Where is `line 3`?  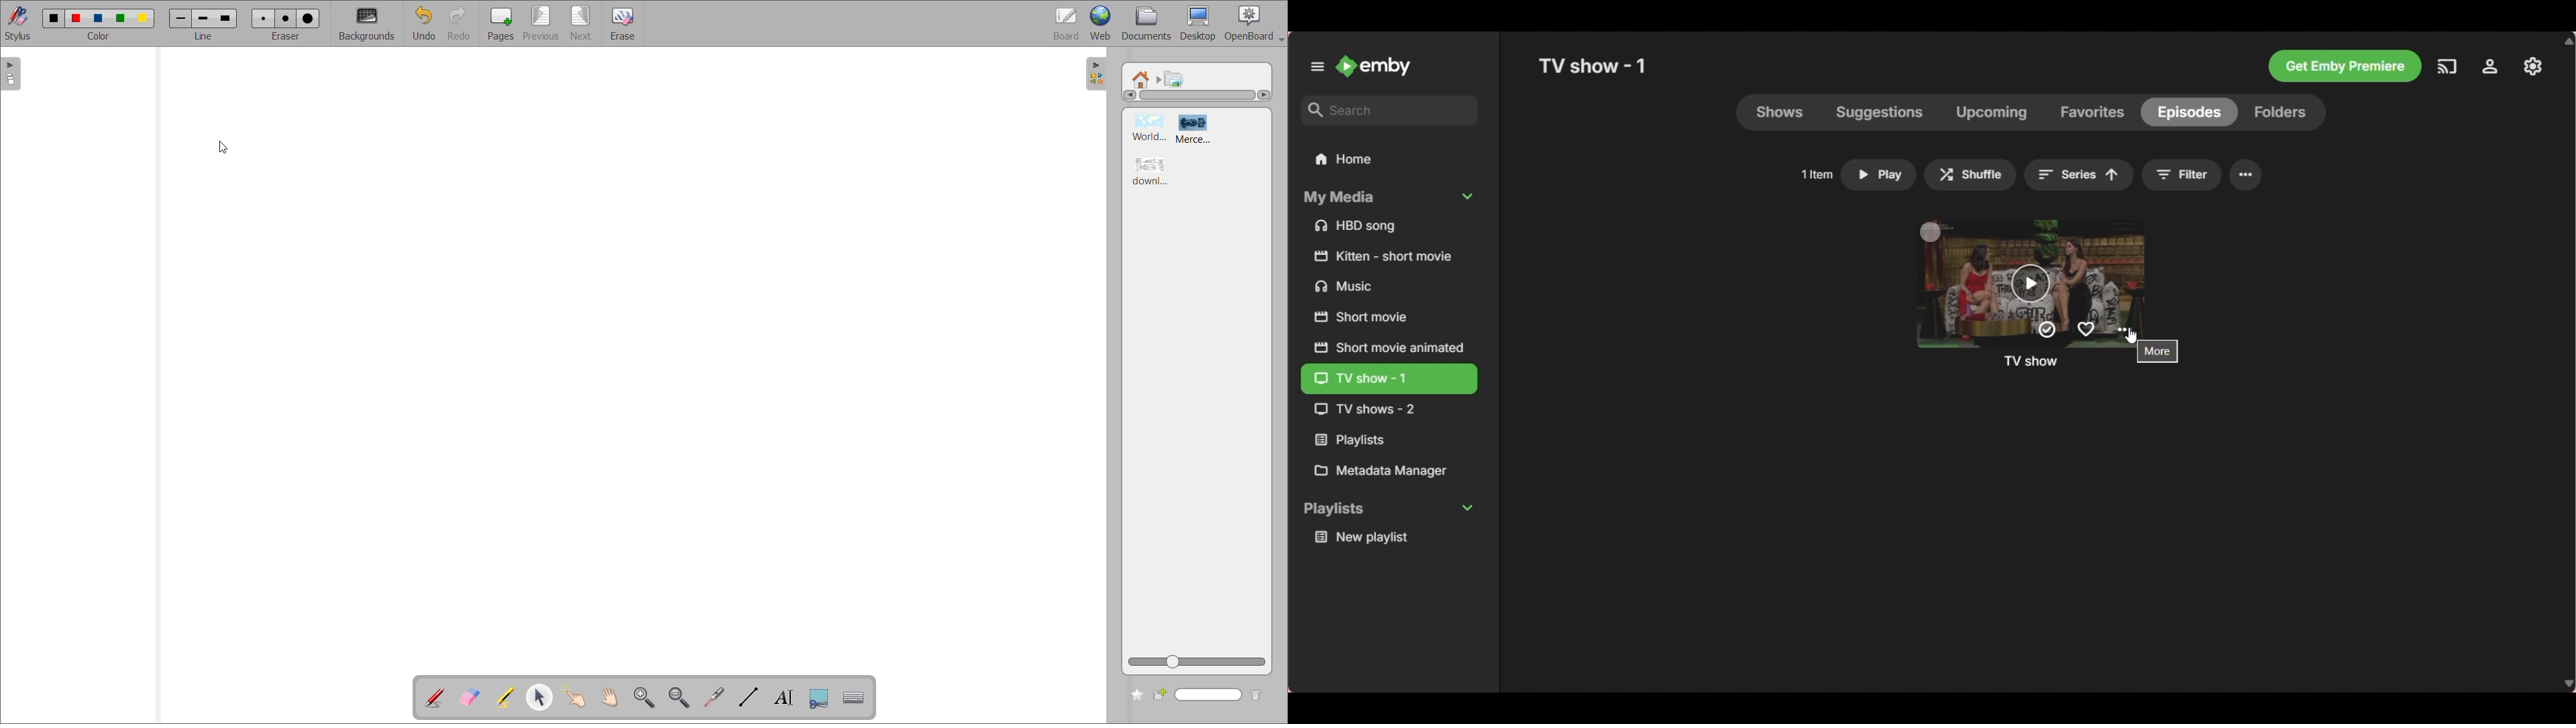
line 3 is located at coordinates (225, 17).